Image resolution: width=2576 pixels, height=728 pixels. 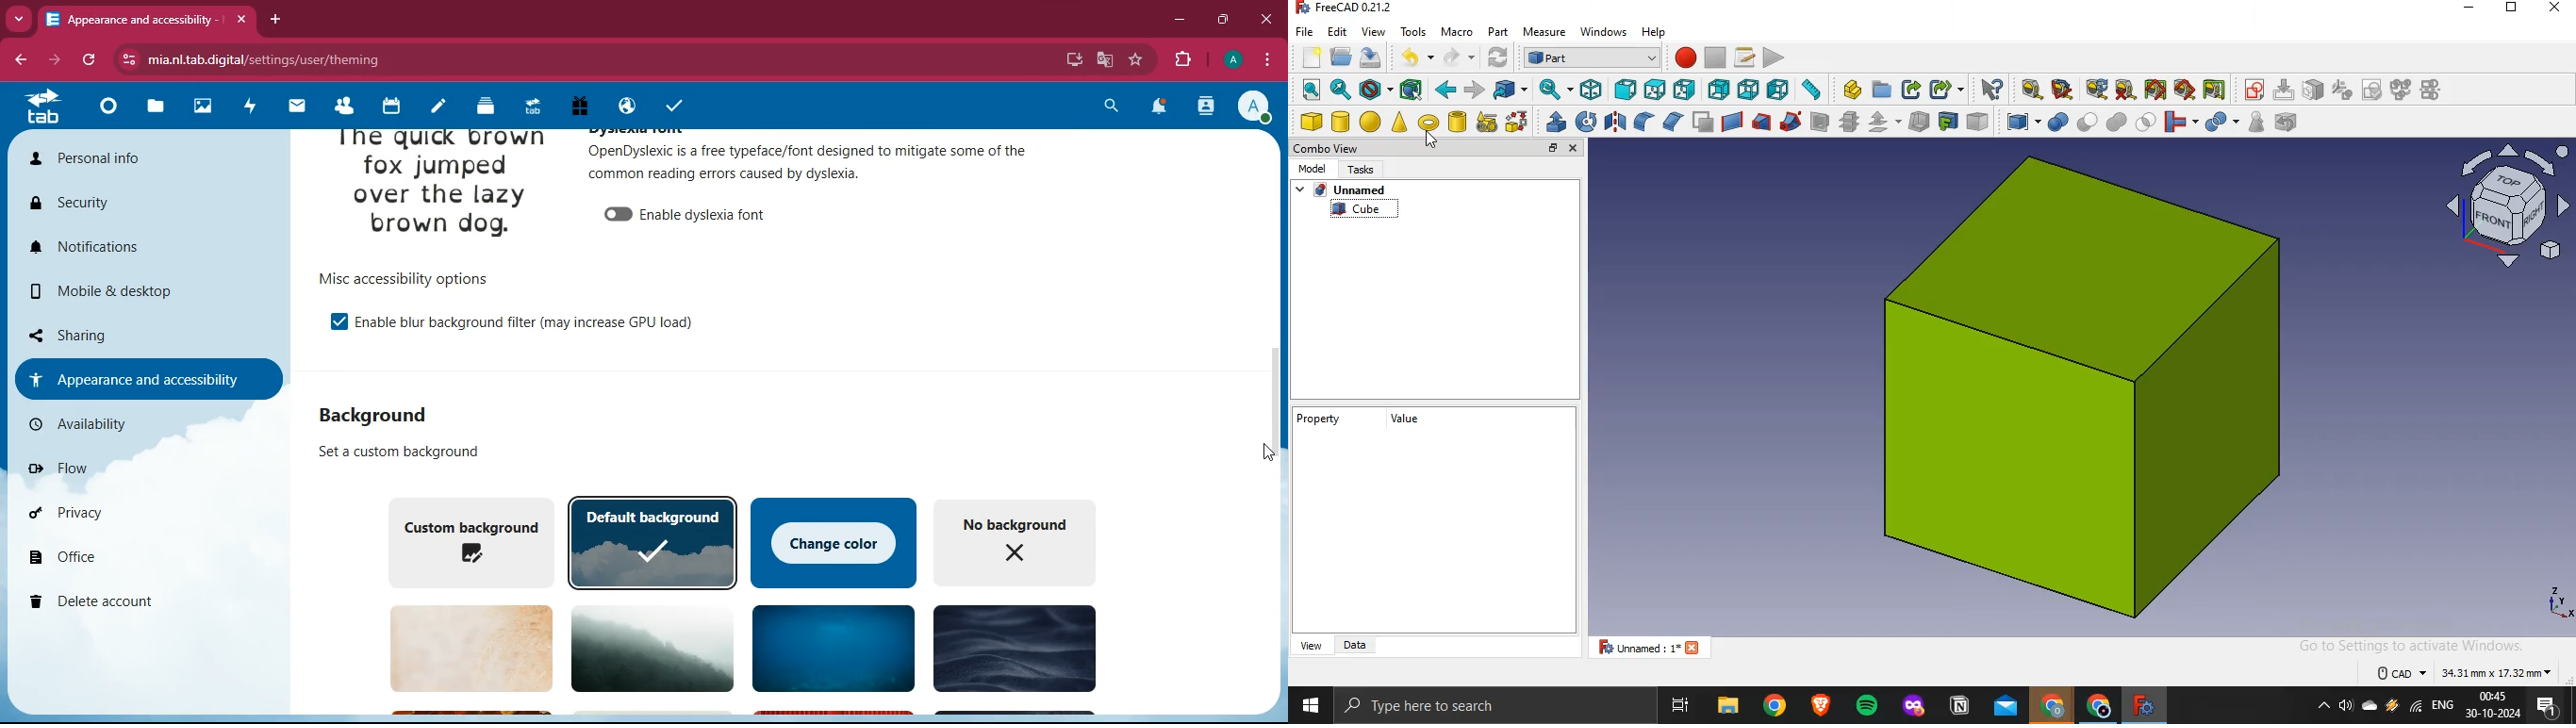 I want to click on make link, so click(x=1908, y=89).